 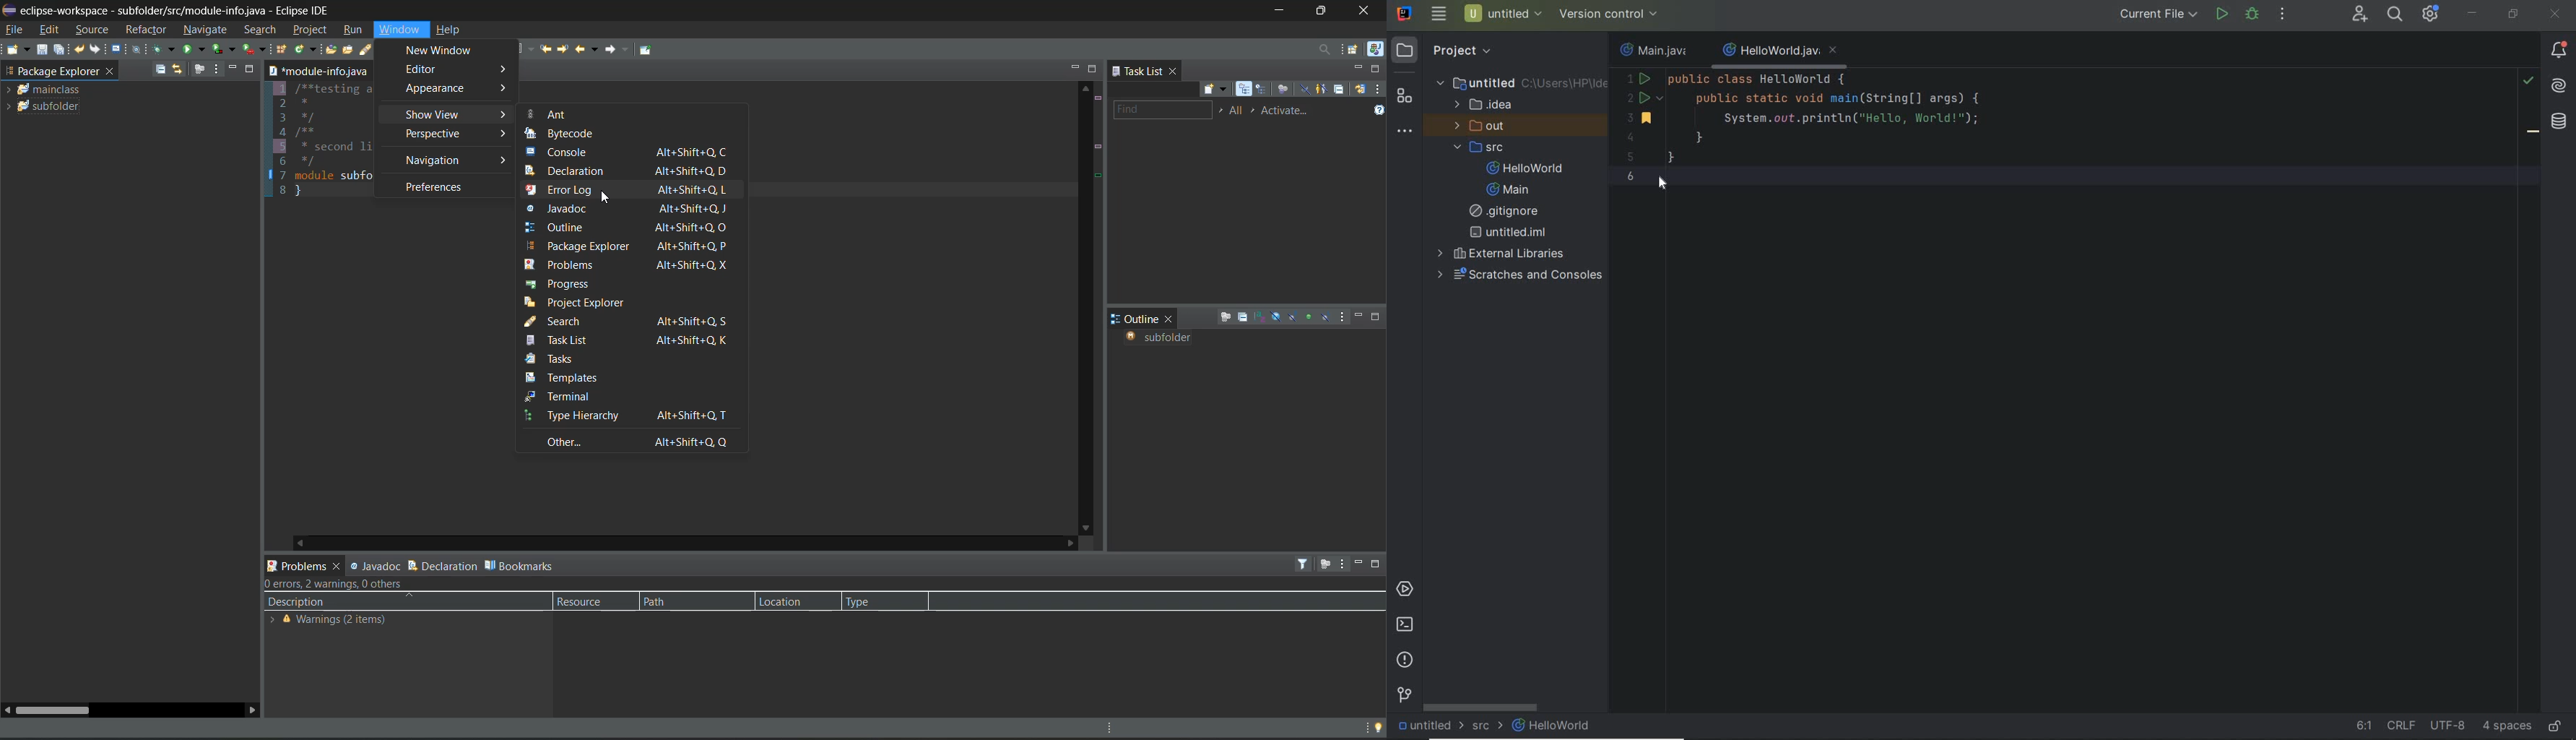 I want to click on select active task, so click(x=1255, y=111).